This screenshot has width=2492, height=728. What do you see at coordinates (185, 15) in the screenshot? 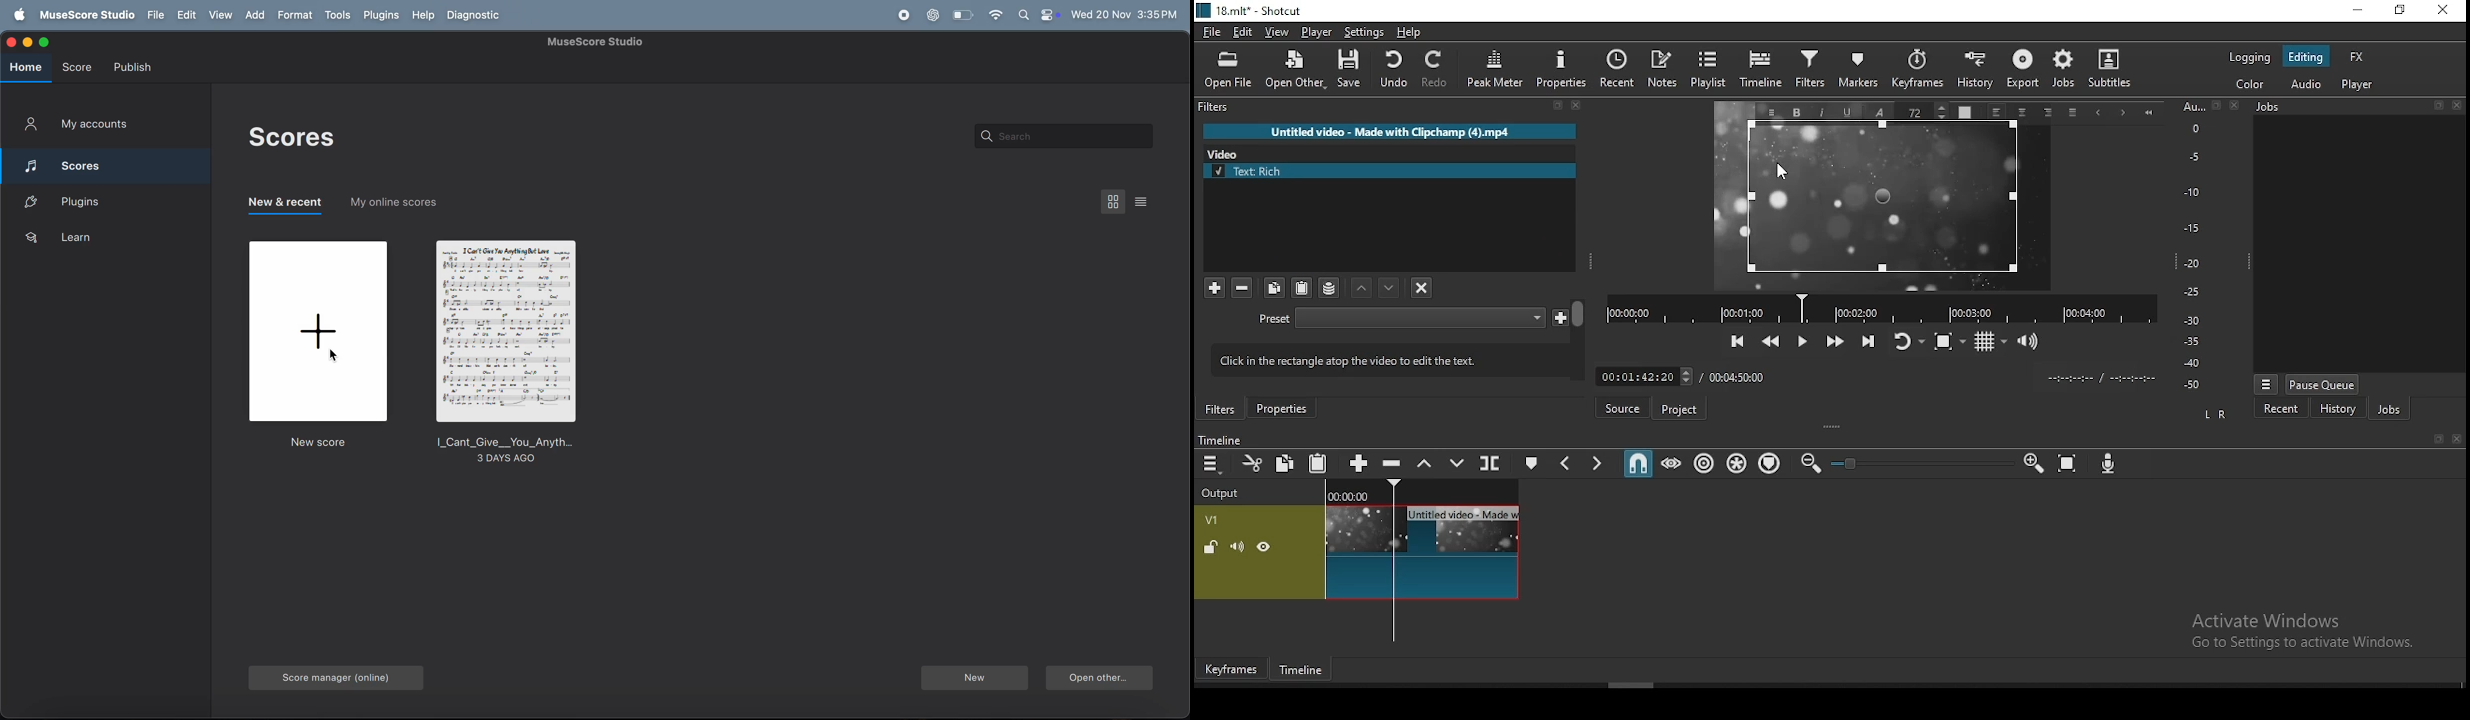
I see `edit` at bounding box center [185, 15].